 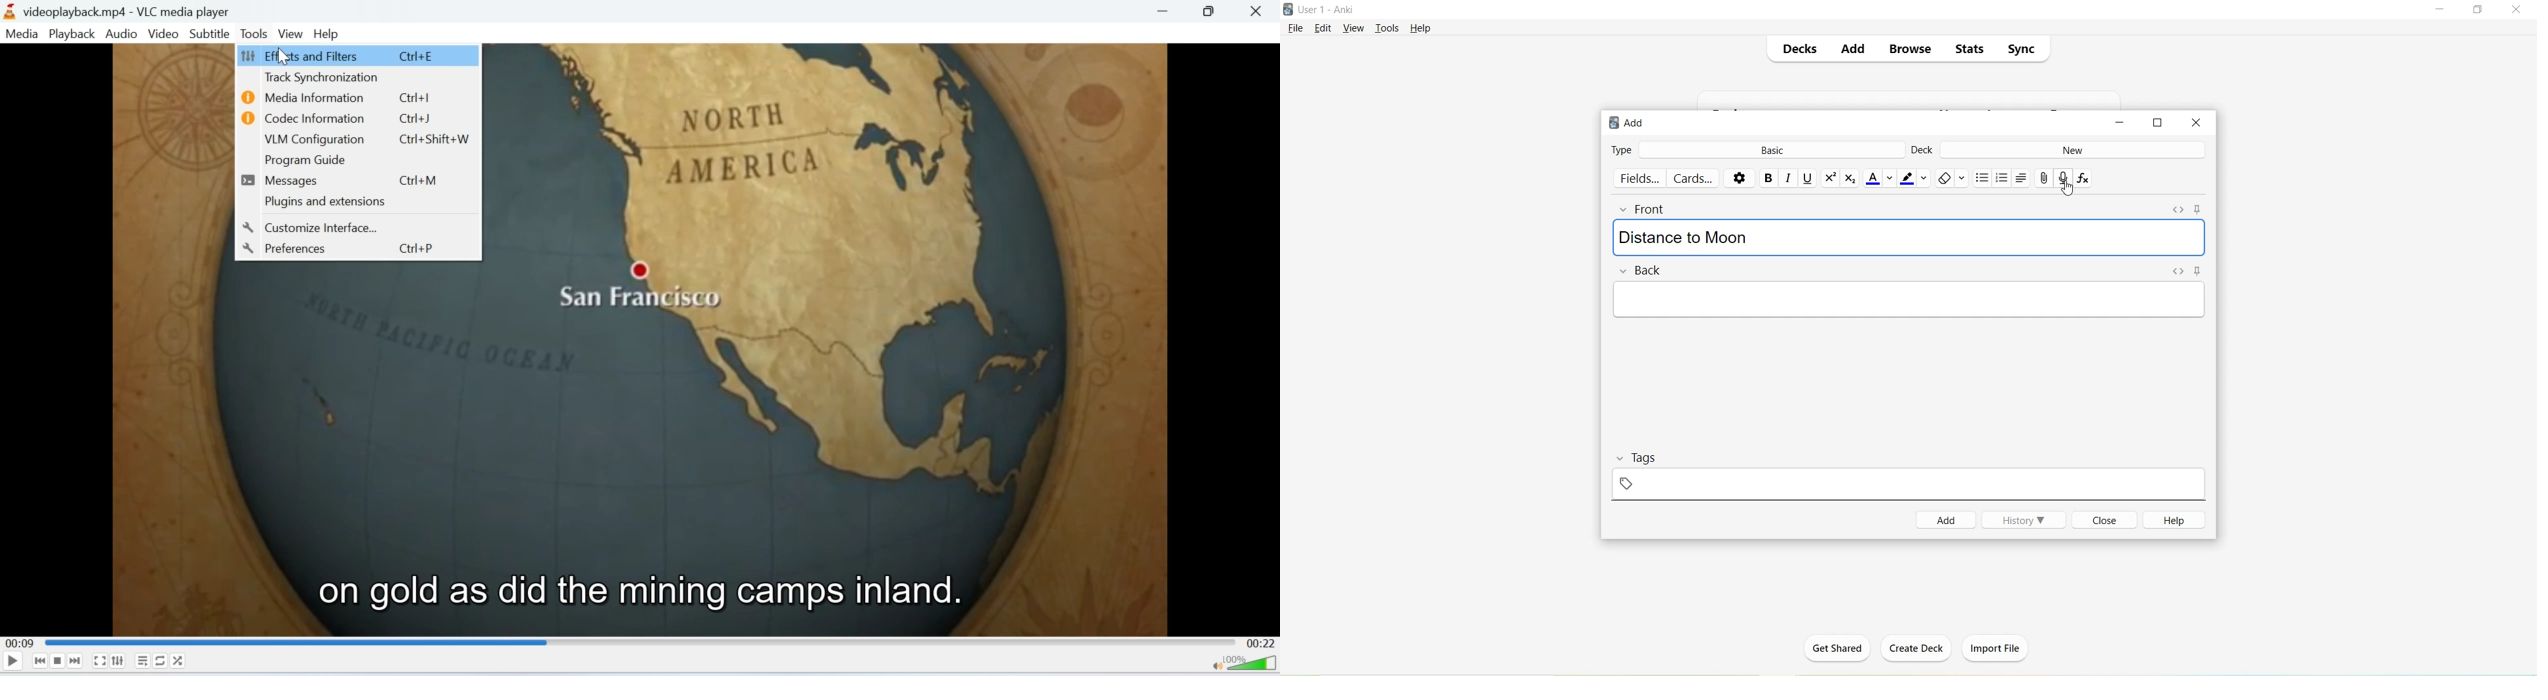 I want to click on Stop, so click(x=58, y=662).